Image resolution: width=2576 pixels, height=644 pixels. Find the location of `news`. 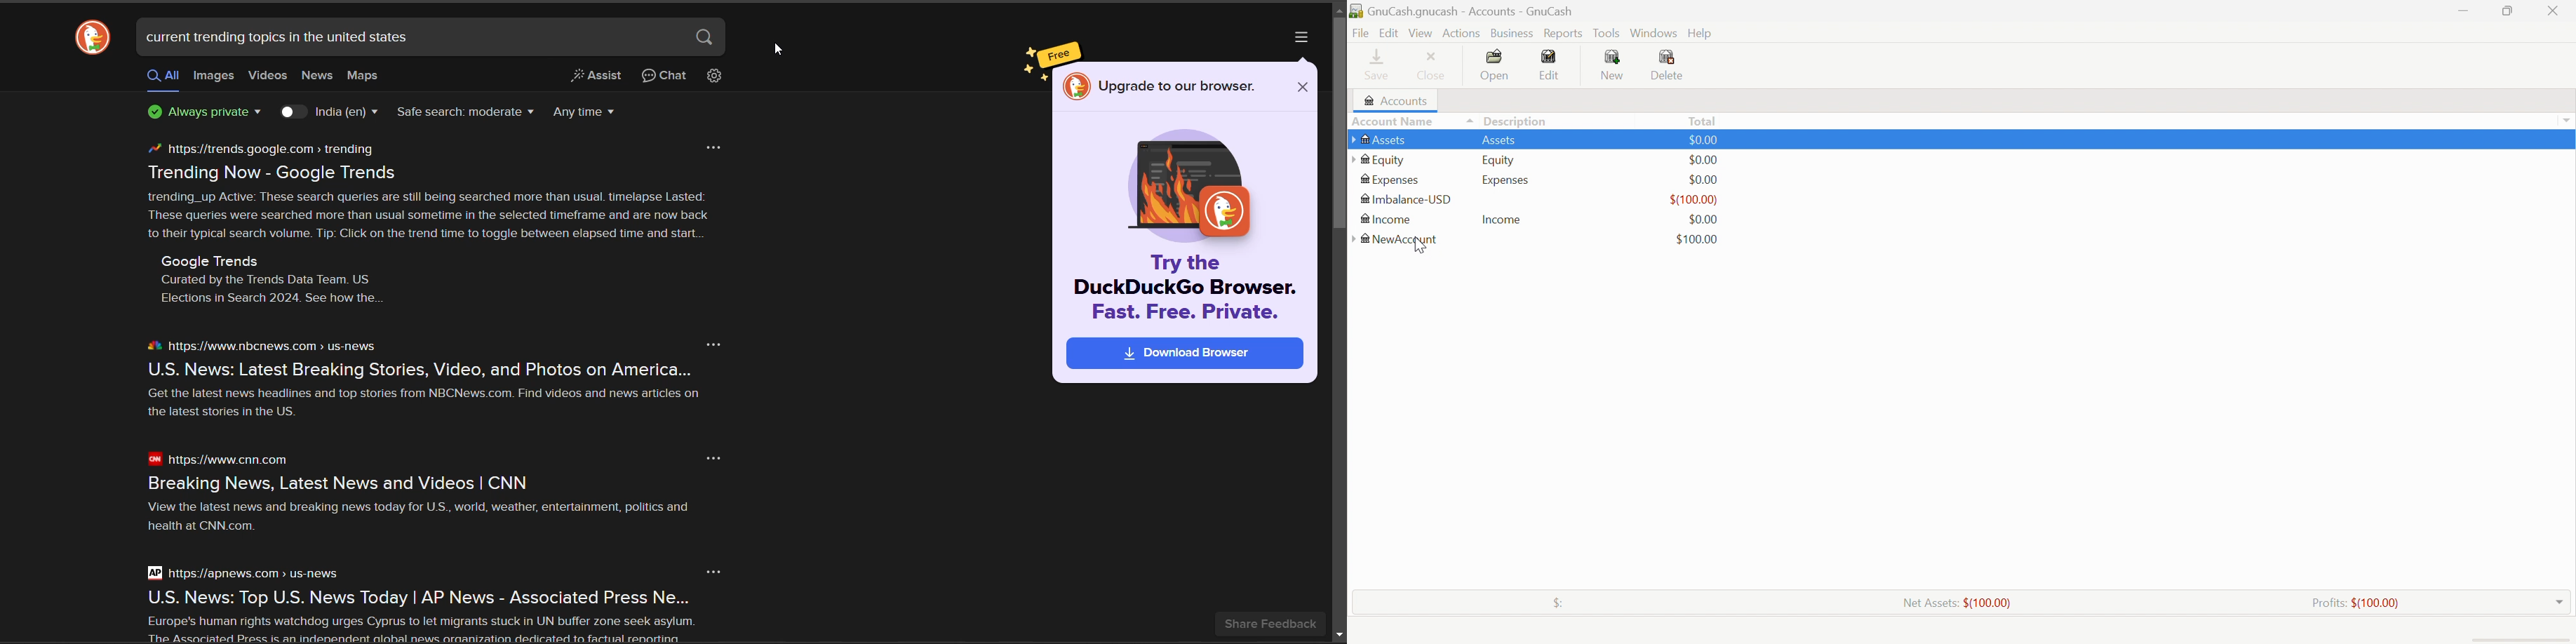

news is located at coordinates (316, 78).